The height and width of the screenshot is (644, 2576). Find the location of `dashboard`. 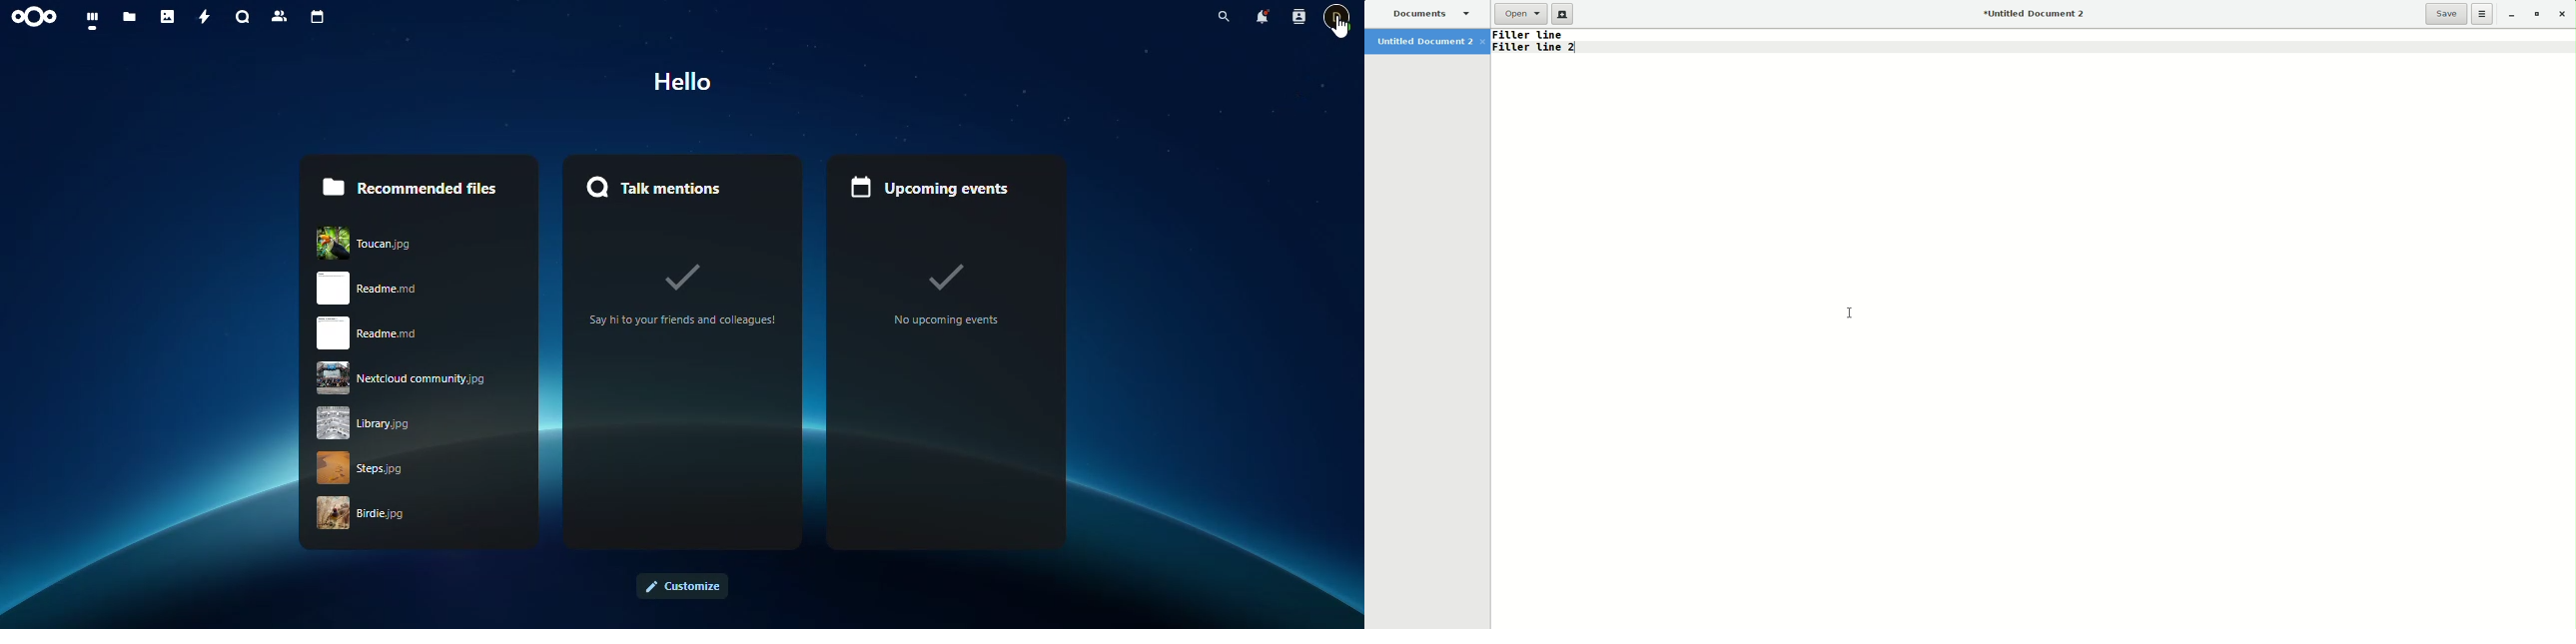

dashboard is located at coordinates (95, 22).